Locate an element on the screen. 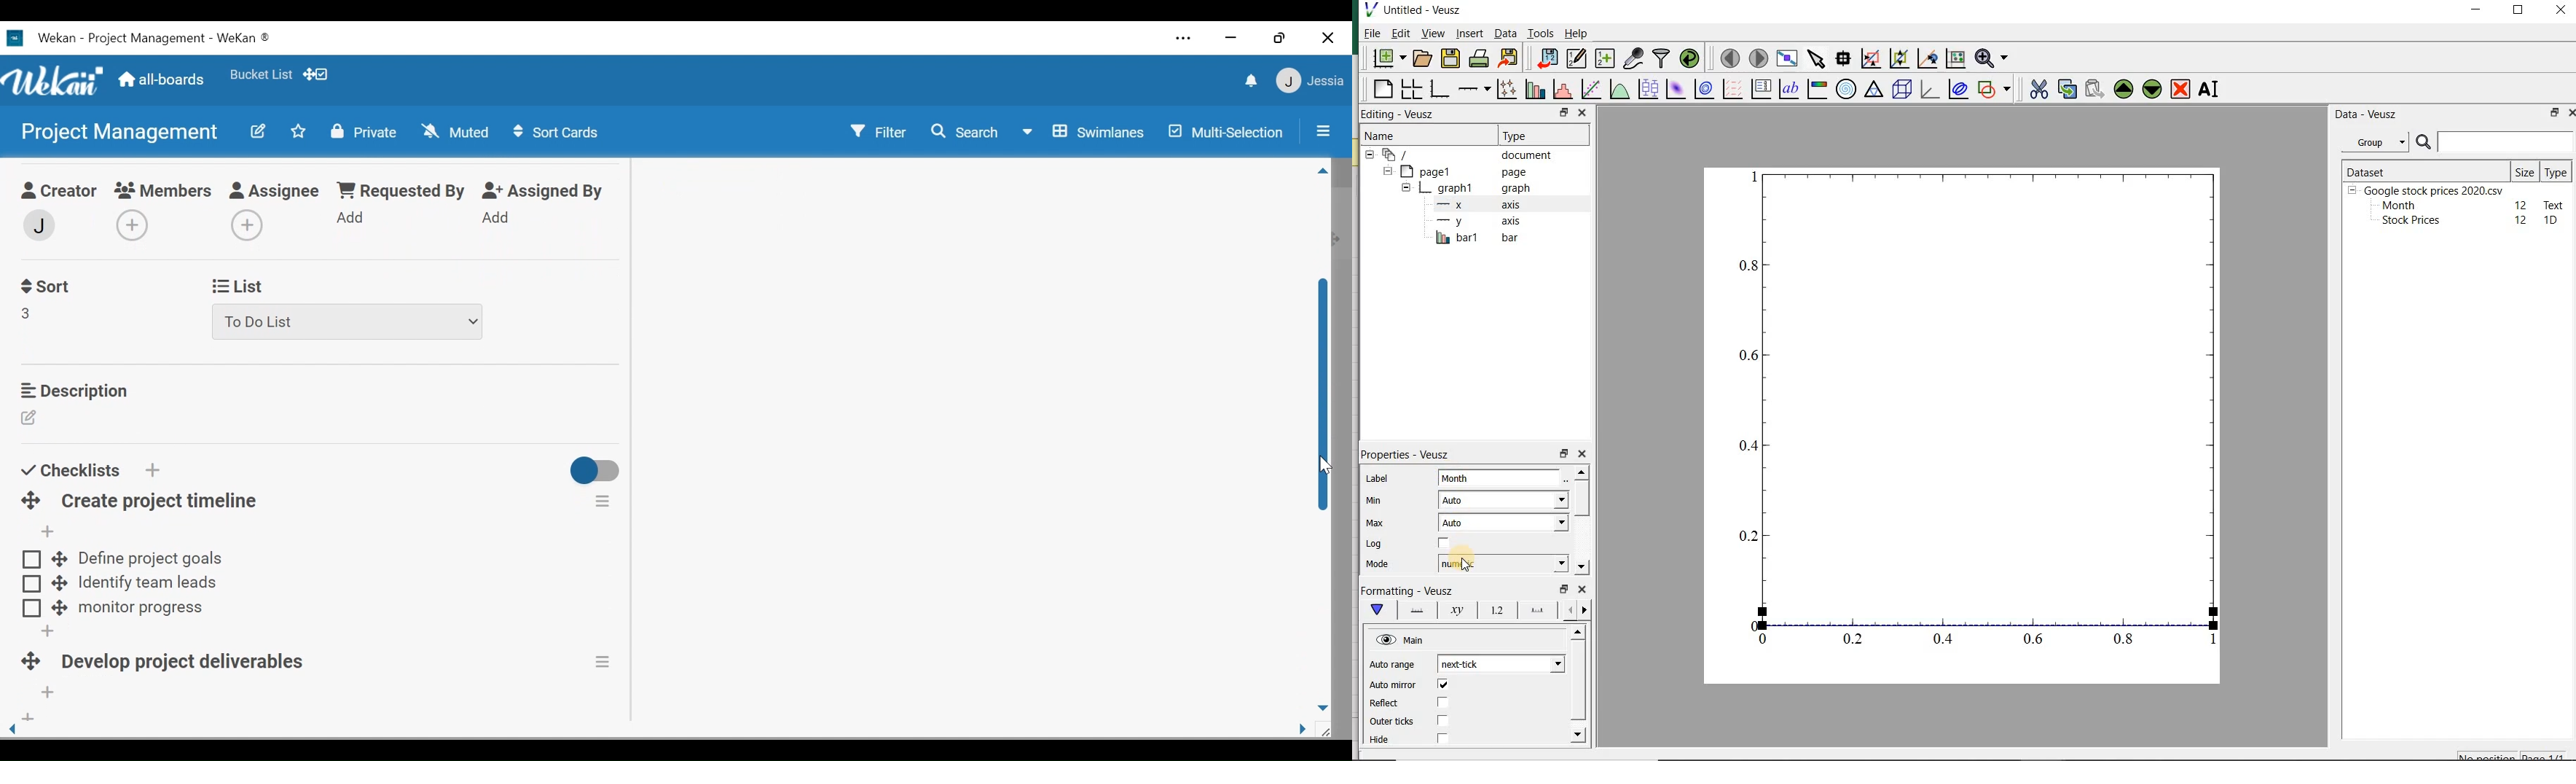 Image resolution: width=2576 pixels, height=784 pixels. Auto minor is located at coordinates (1393, 685).